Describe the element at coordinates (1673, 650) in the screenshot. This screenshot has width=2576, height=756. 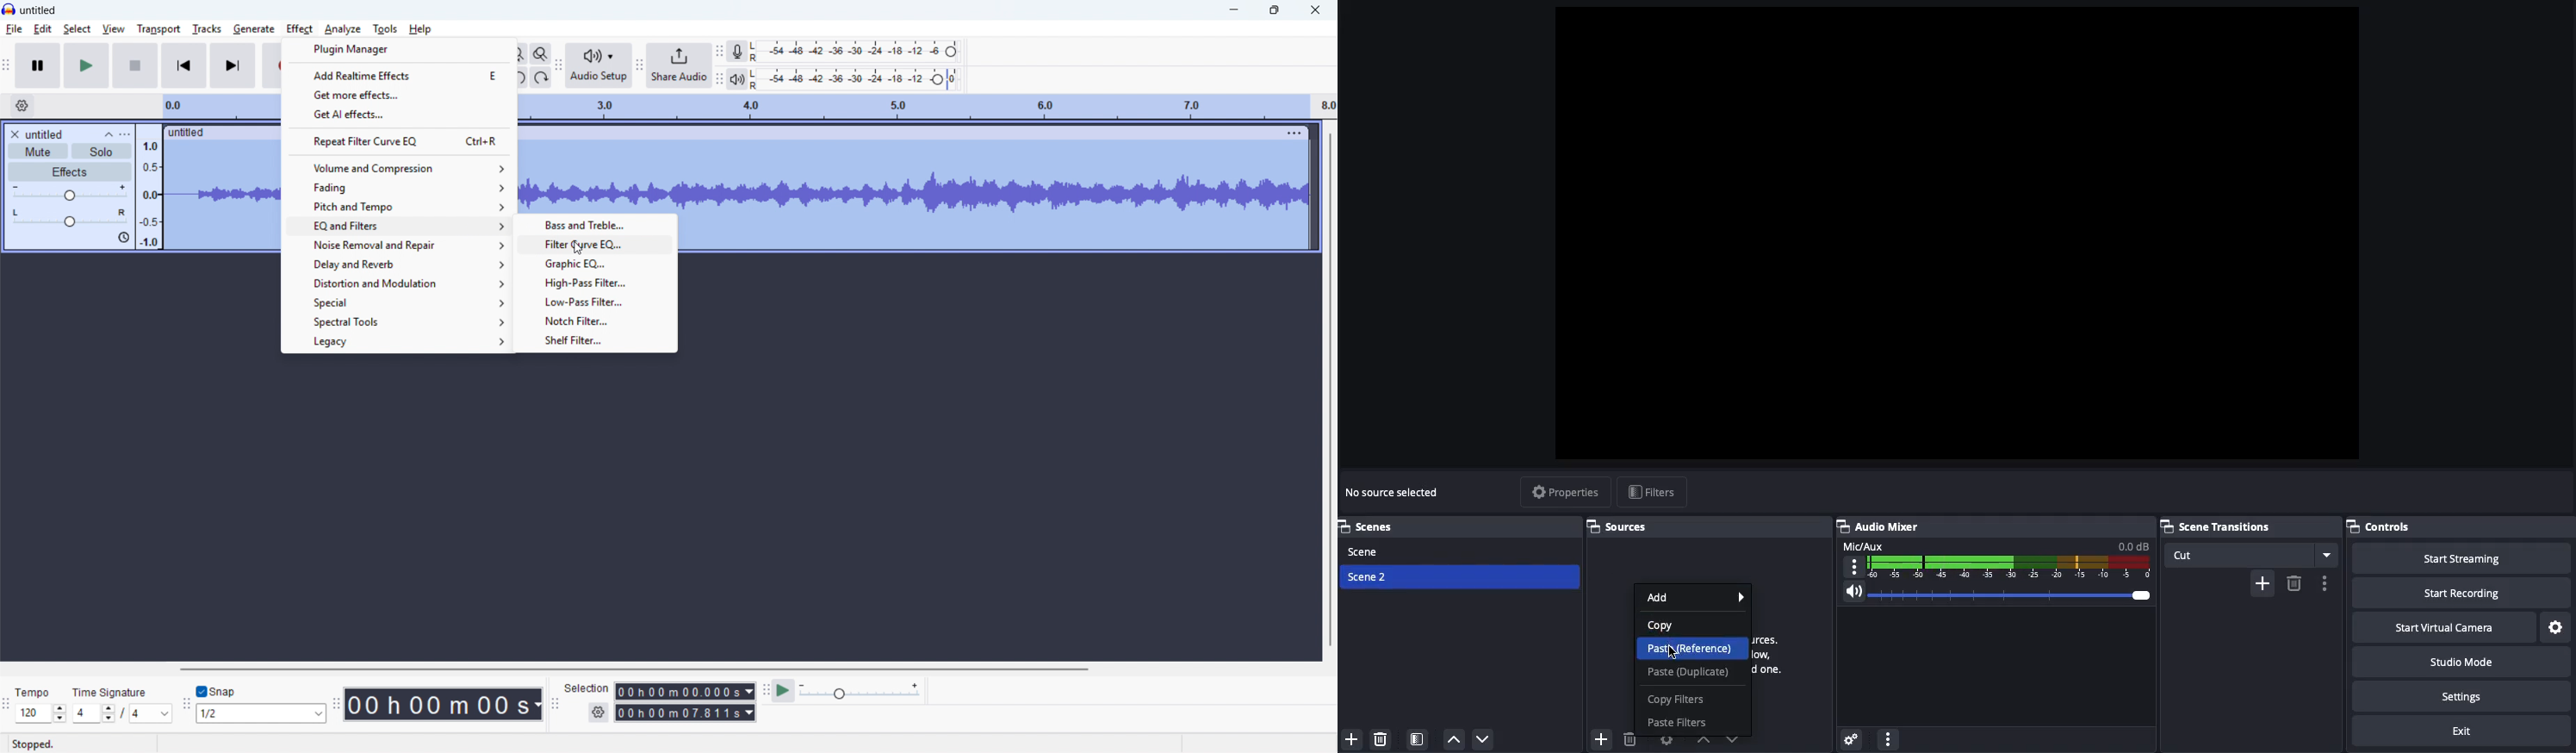
I see `cursor` at that location.